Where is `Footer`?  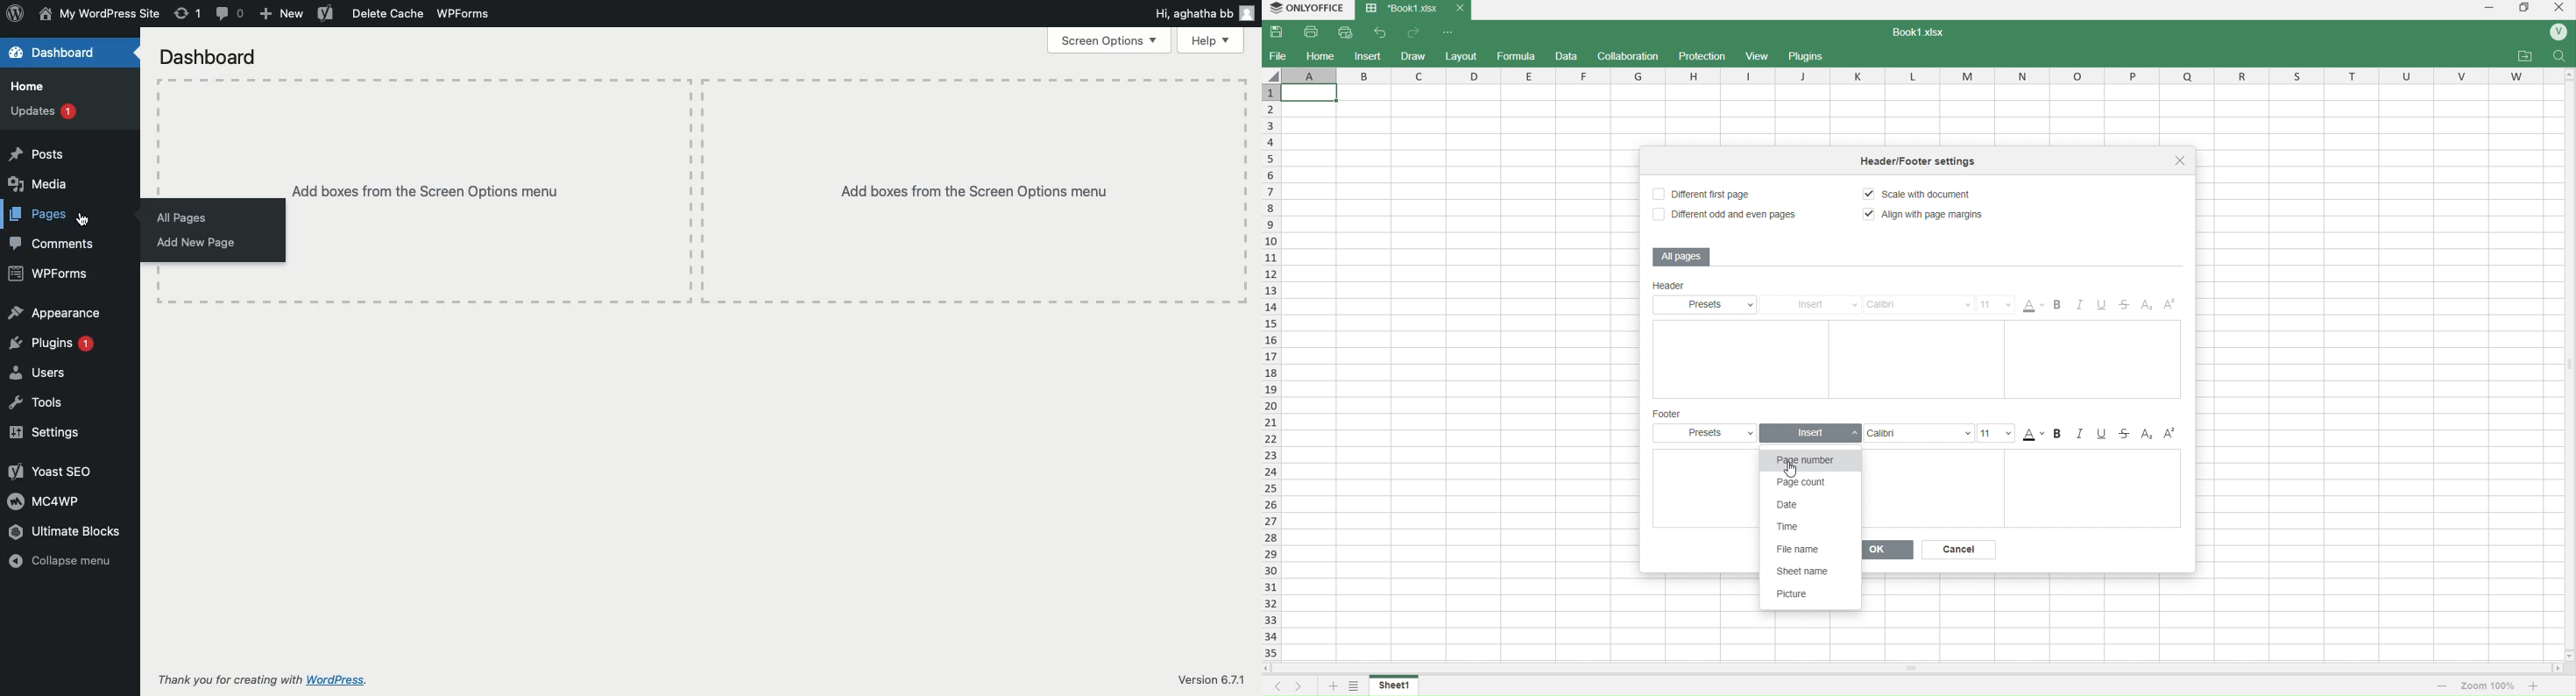
Footer is located at coordinates (1670, 414).